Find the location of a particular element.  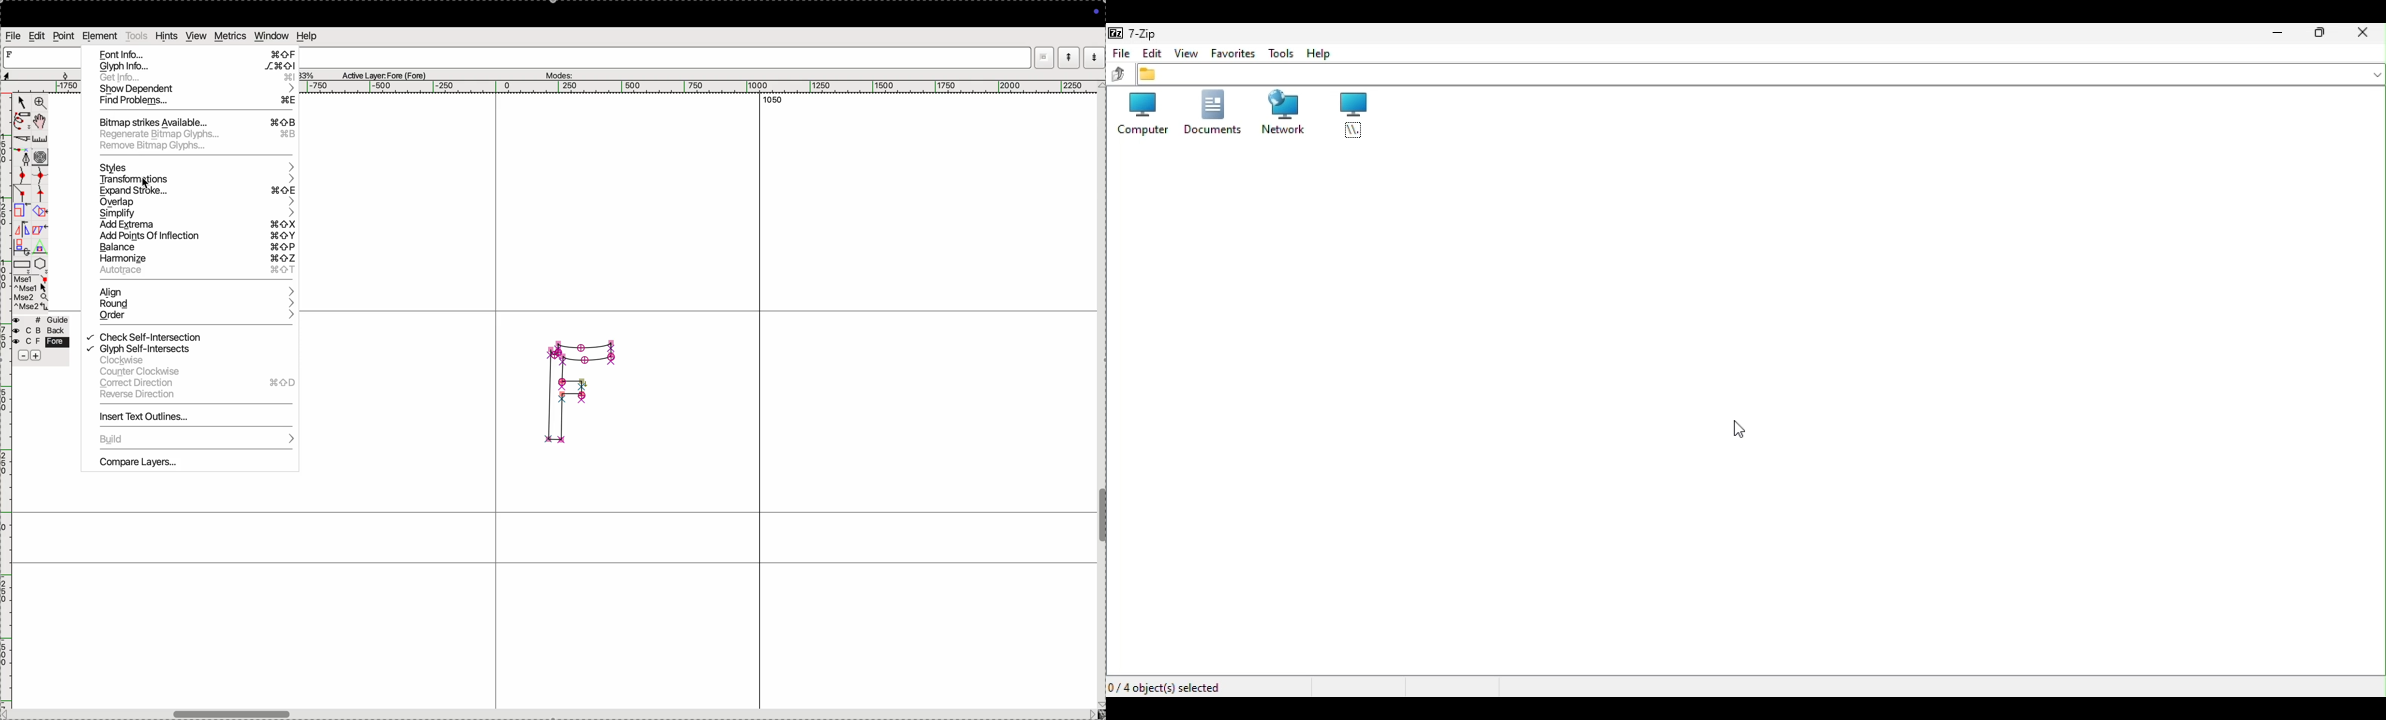

window is located at coordinates (272, 36).